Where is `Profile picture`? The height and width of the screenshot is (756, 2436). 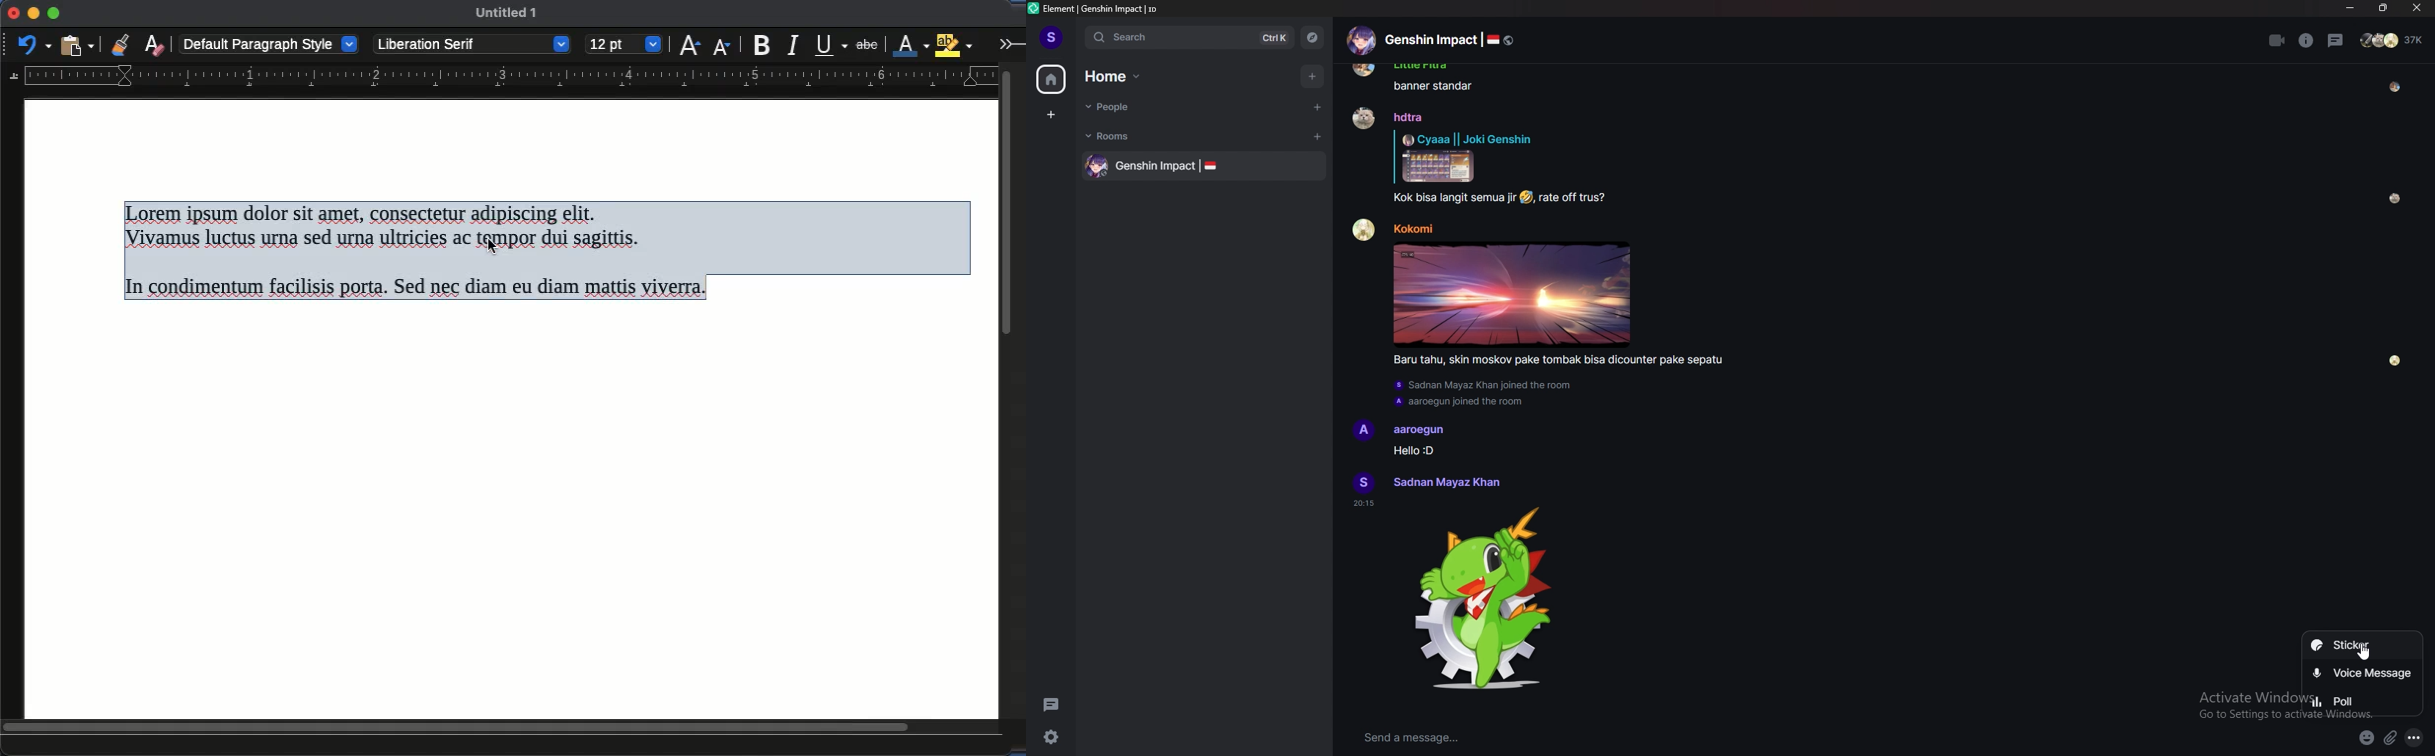 Profile picture is located at coordinates (1364, 230).